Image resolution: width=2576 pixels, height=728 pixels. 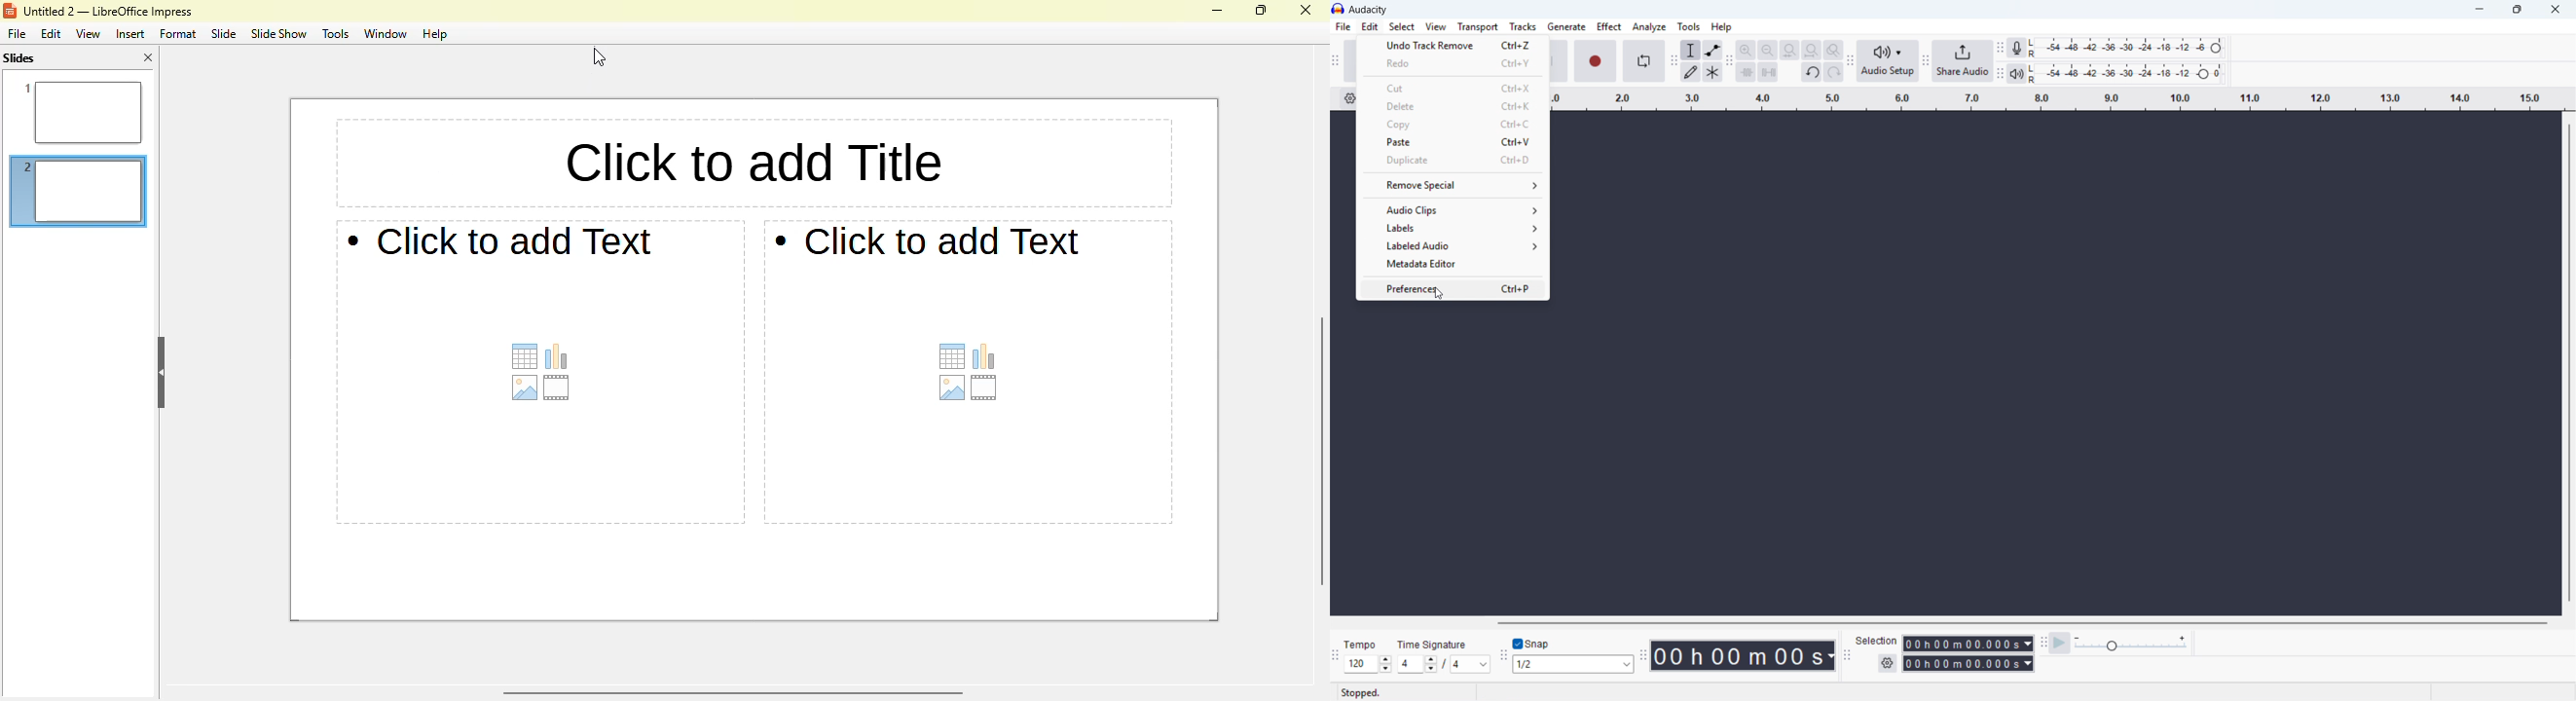 I want to click on help, so click(x=1722, y=27).